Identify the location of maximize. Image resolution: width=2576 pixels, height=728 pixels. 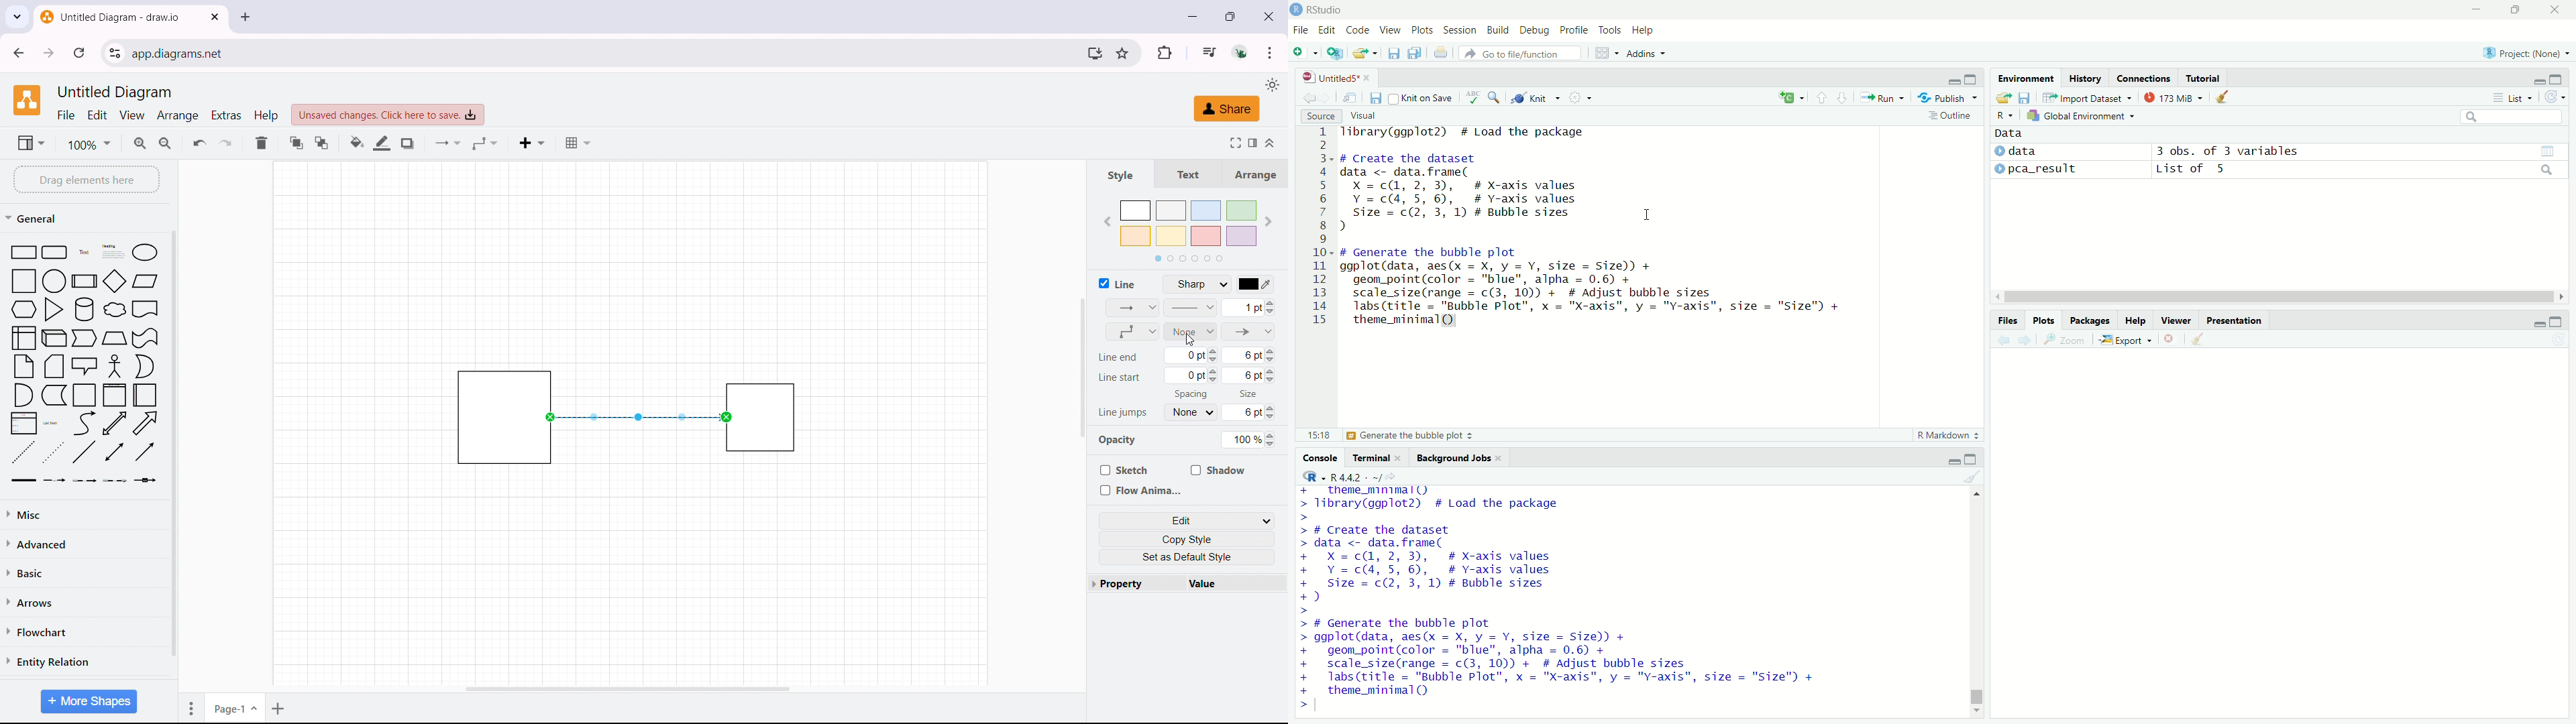
(1233, 15).